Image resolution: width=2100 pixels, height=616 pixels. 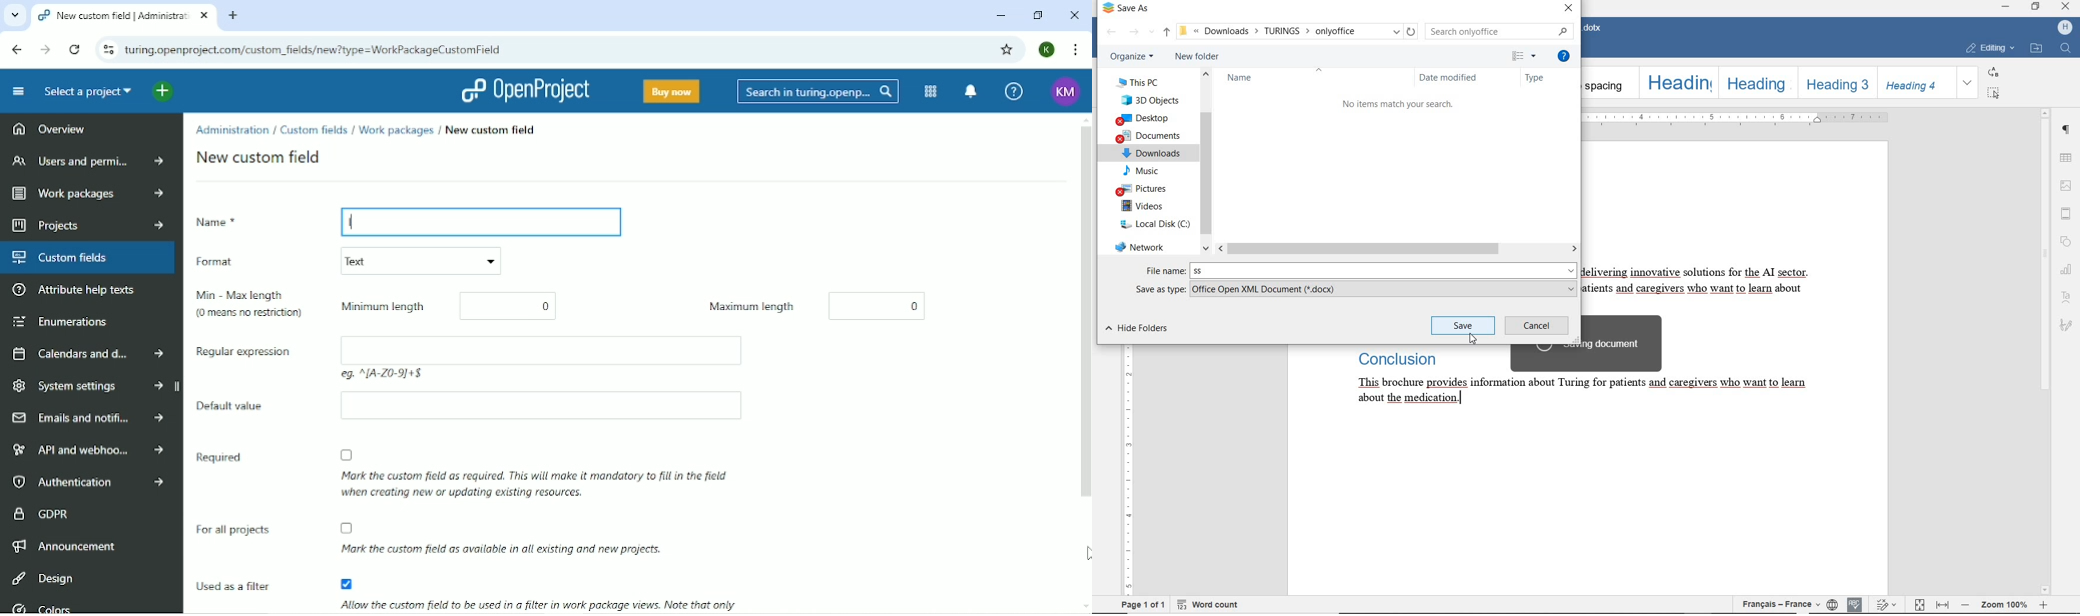 What do you see at coordinates (1126, 473) in the screenshot?
I see `RULER` at bounding box center [1126, 473].